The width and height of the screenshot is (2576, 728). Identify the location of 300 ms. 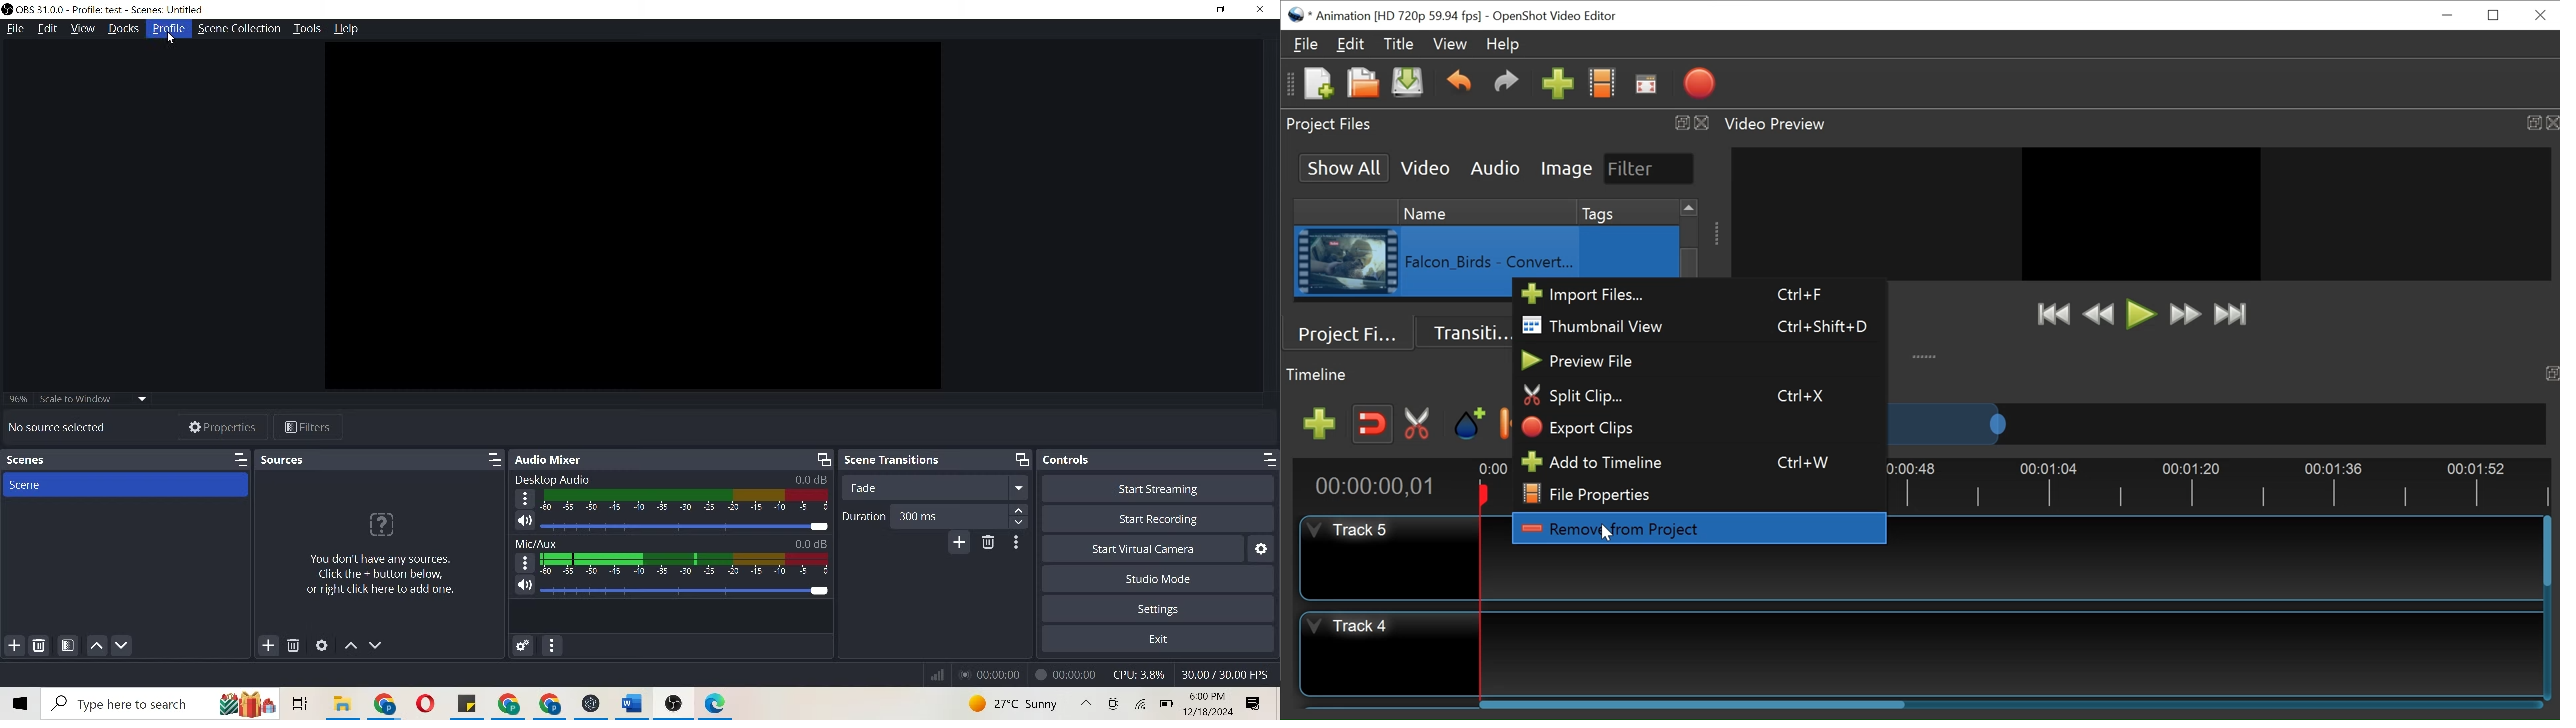
(965, 516).